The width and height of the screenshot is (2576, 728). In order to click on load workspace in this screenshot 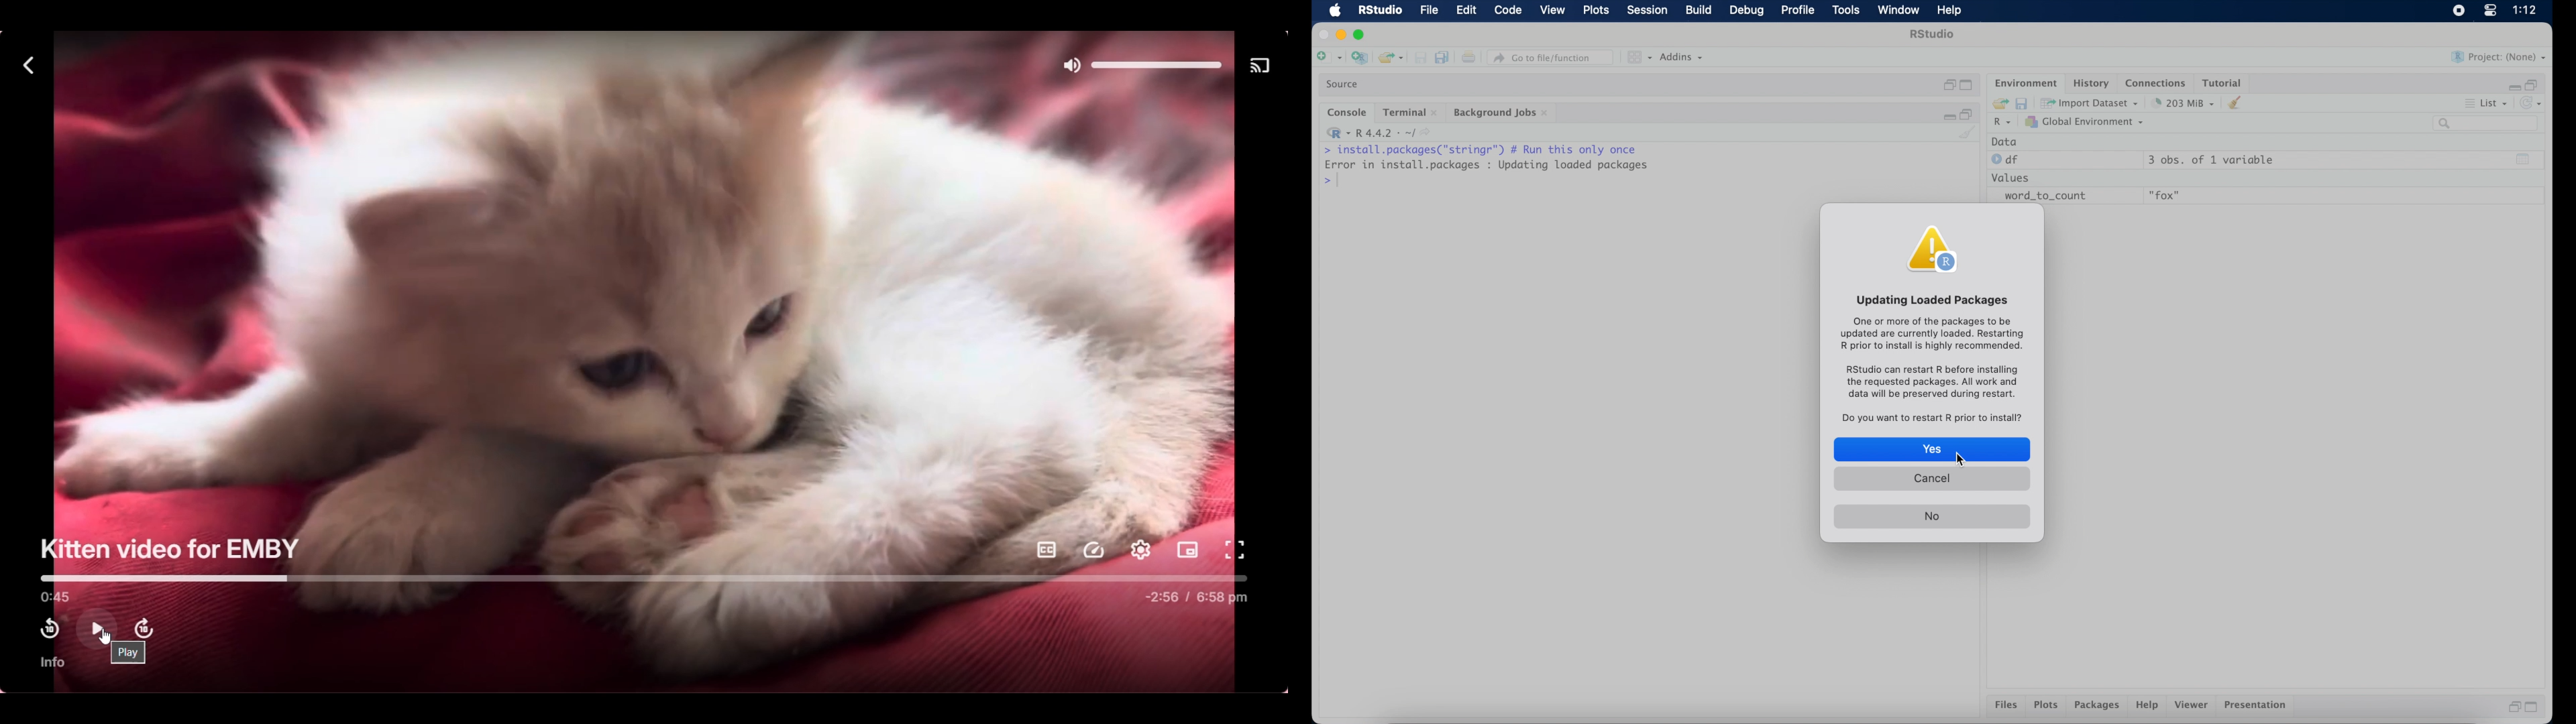, I will do `click(1998, 104)`.